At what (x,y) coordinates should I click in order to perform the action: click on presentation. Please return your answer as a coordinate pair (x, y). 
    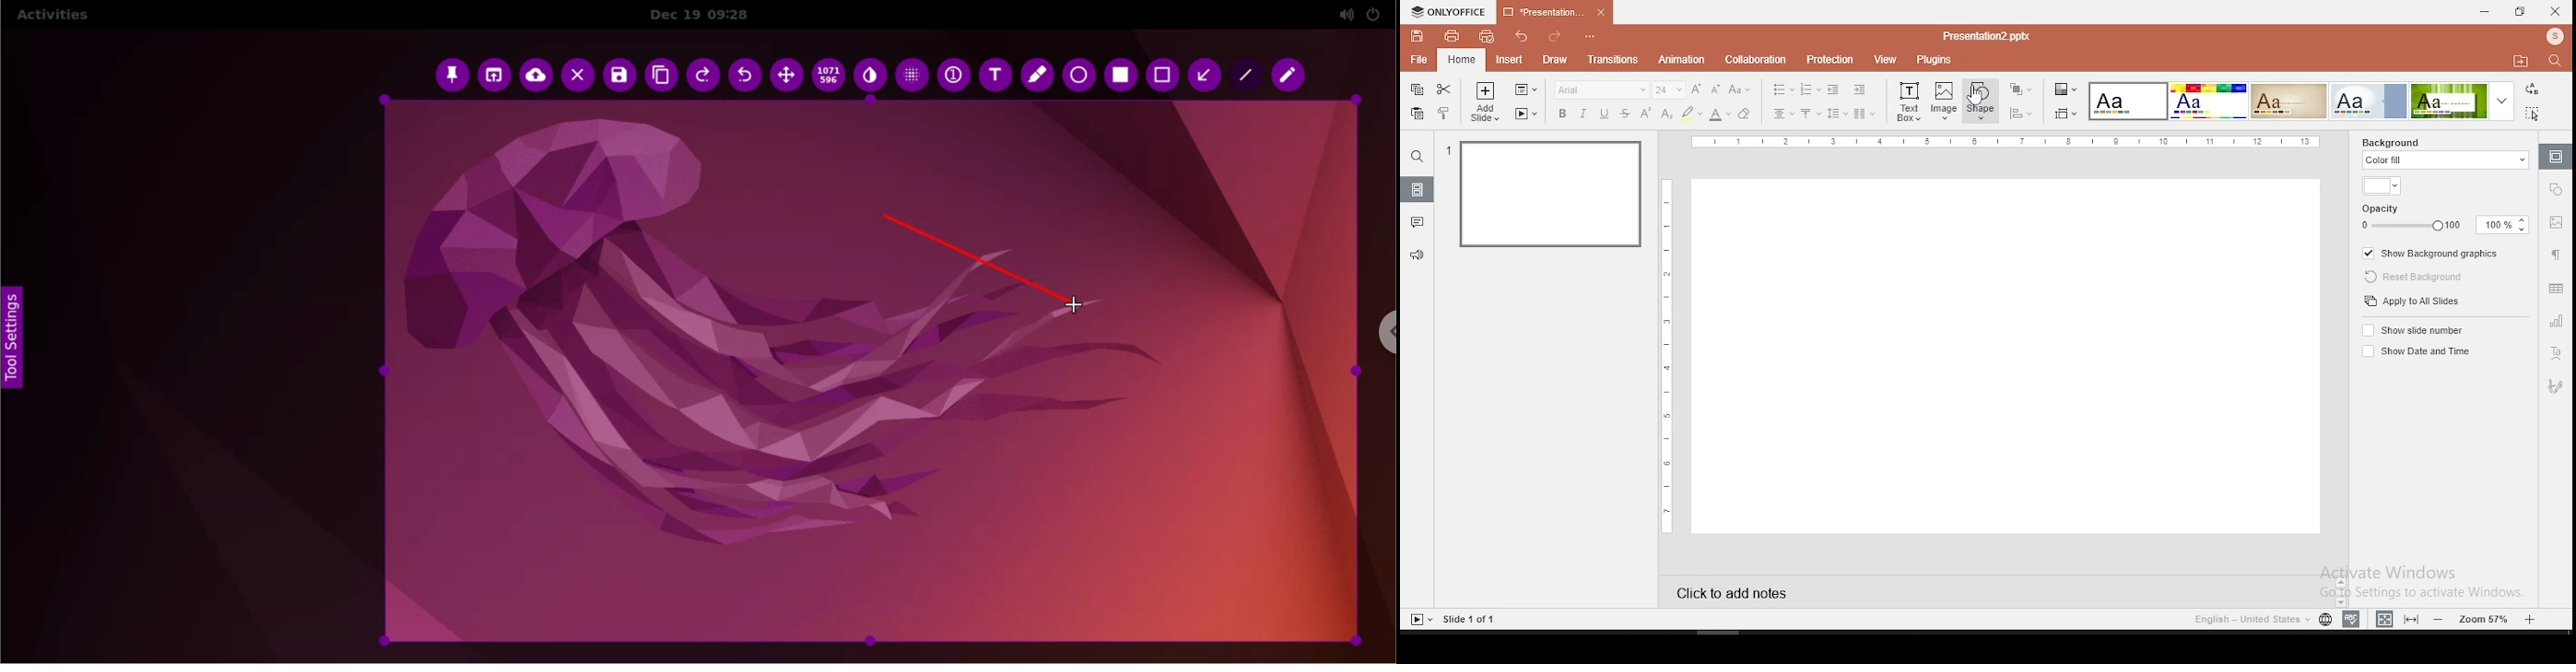
    Looking at the image, I should click on (1555, 11).